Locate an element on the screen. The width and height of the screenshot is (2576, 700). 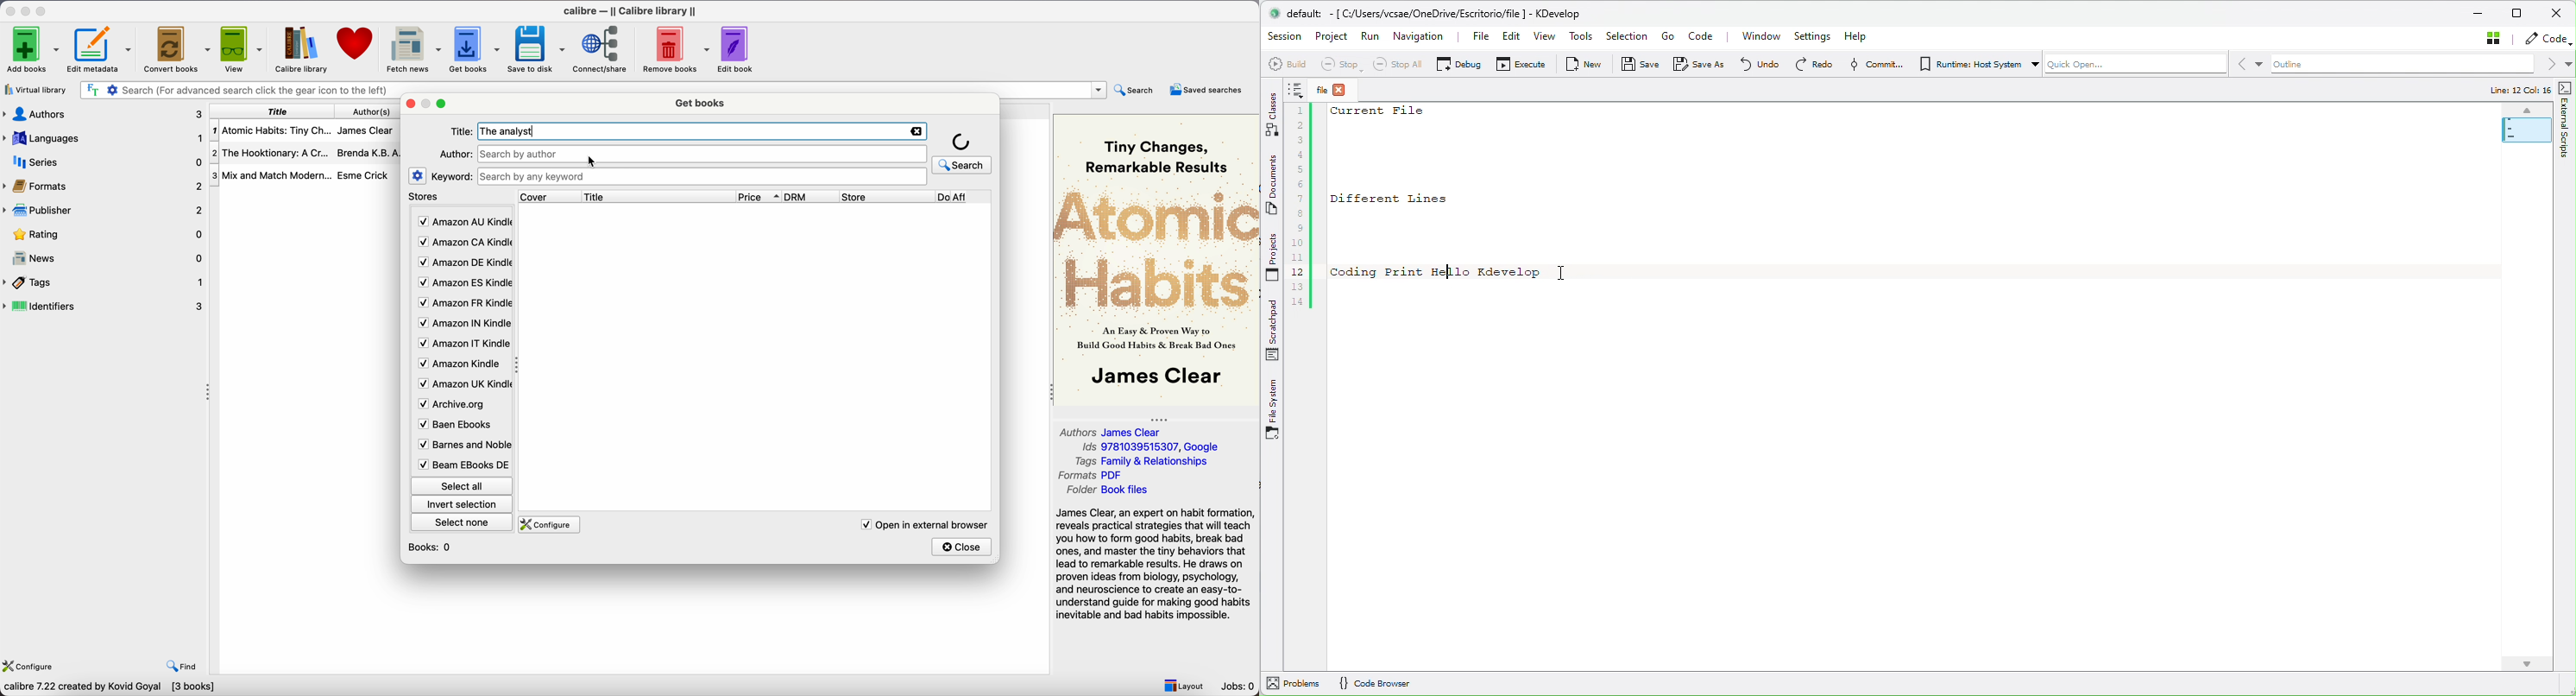
donate is located at coordinates (354, 45).